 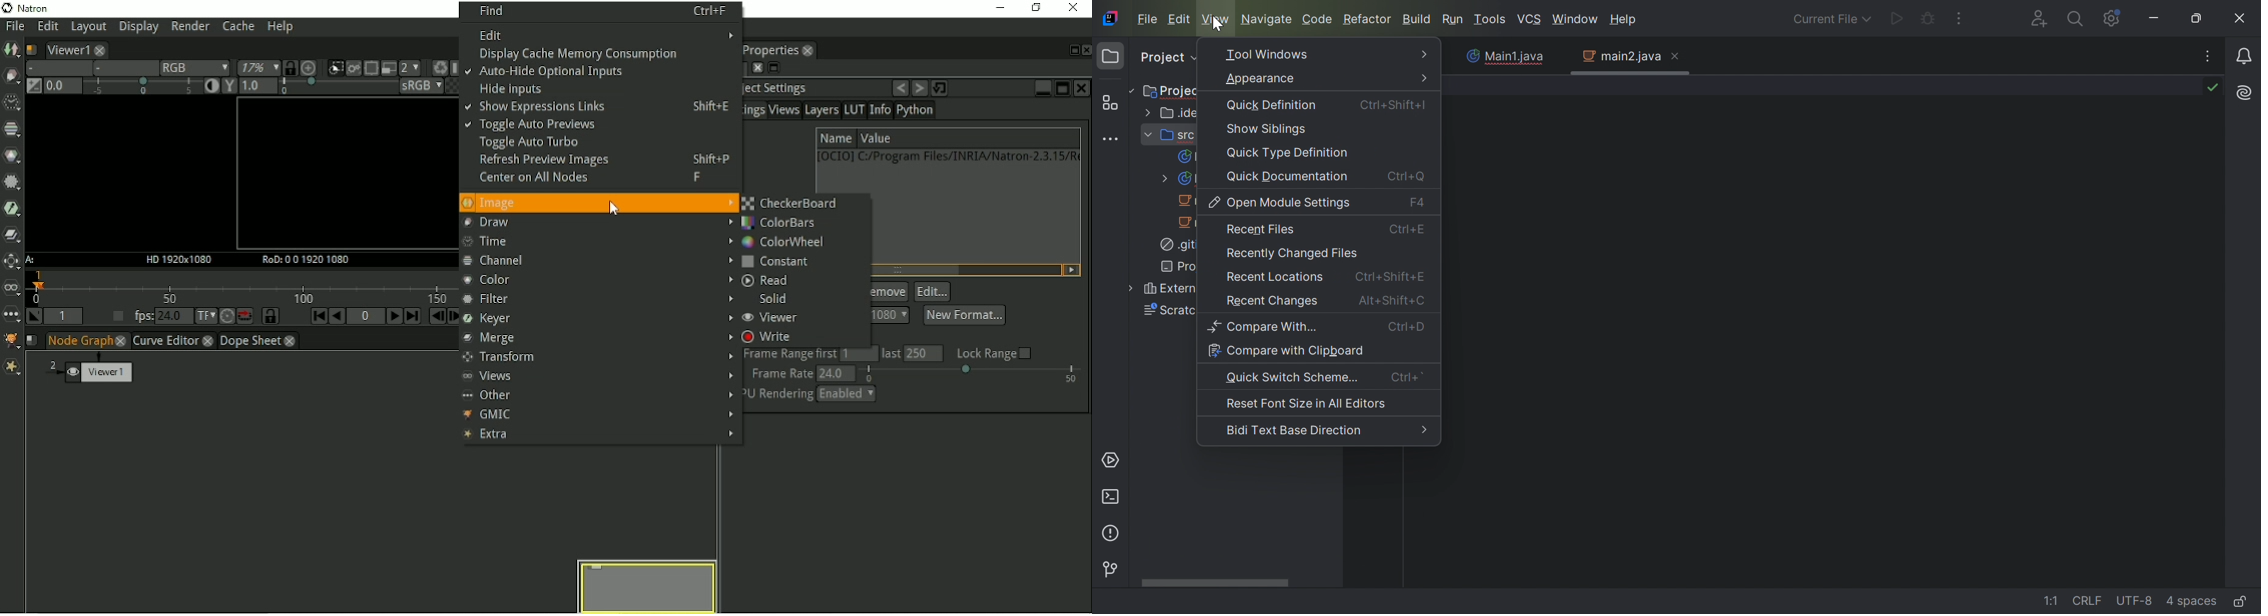 What do you see at coordinates (193, 27) in the screenshot?
I see `Render` at bounding box center [193, 27].